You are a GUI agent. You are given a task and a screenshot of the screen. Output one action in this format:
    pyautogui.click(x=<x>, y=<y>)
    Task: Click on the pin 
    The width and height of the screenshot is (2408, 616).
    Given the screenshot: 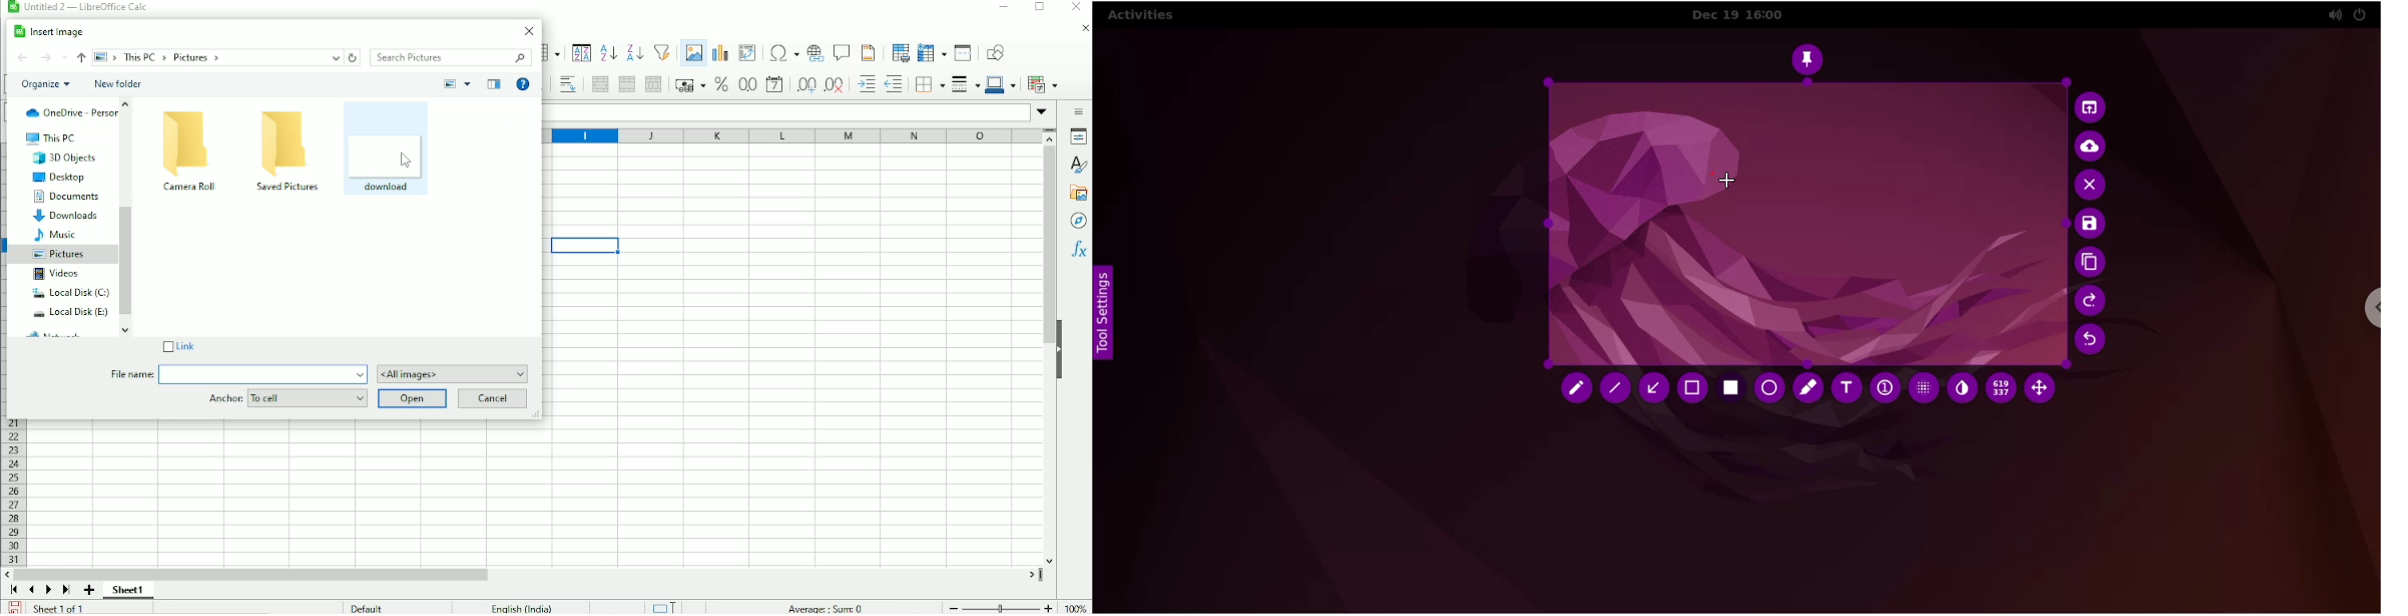 What is the action you would take?
    pyautogui.click(x=1812, y=57)
    